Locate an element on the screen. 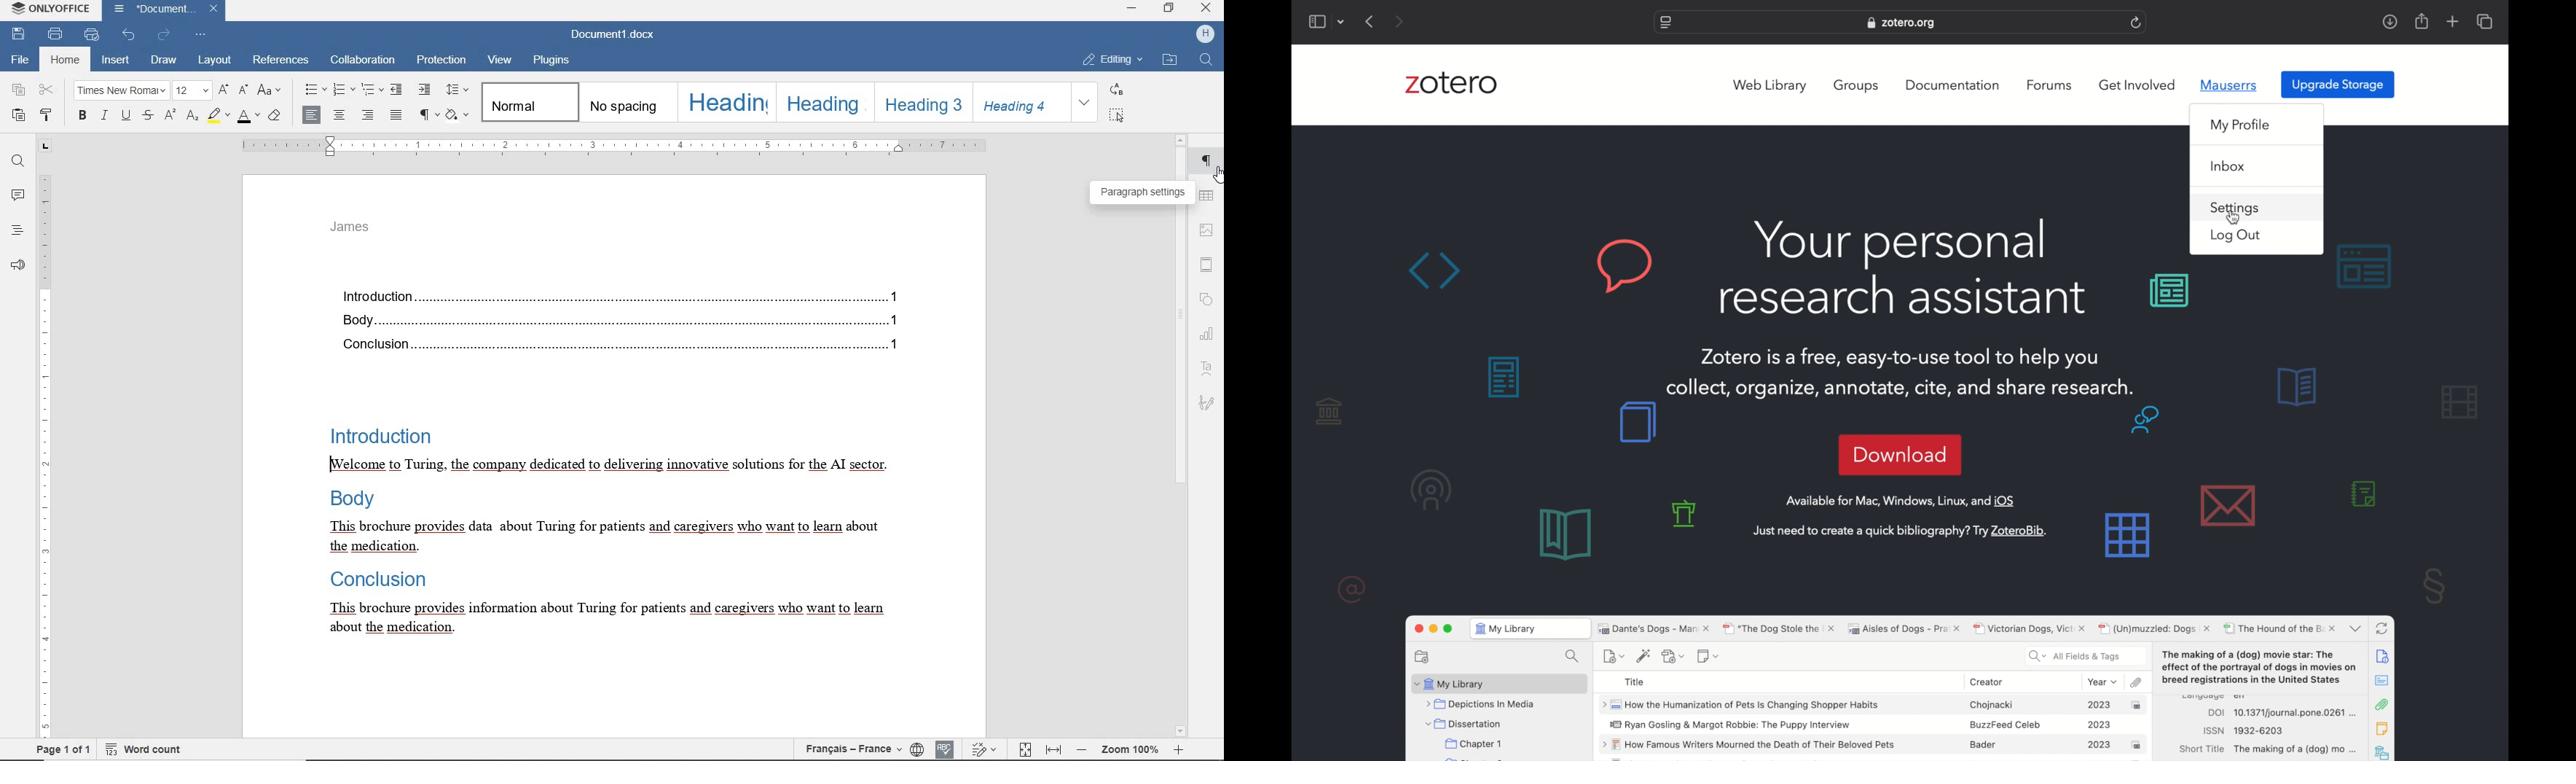 The width and height of the screenshot is (2576, 784). replace is located at coordinates (1115, 91).